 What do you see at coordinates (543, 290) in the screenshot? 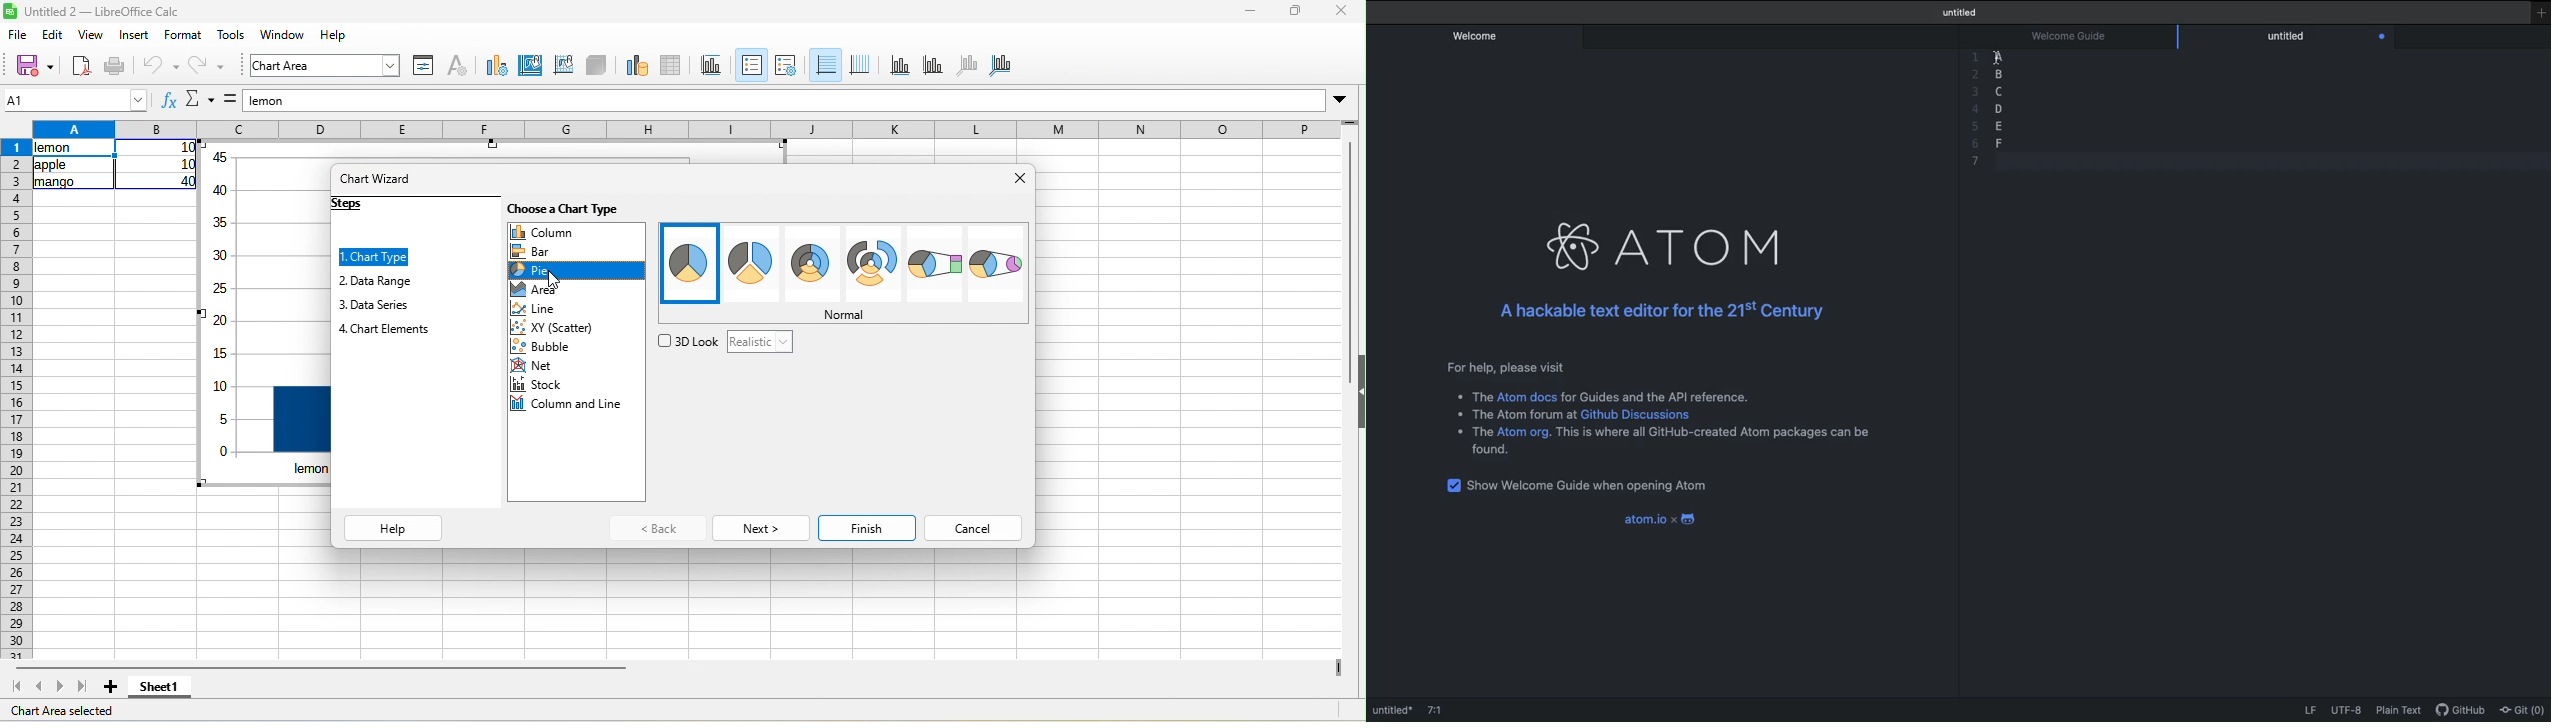
I see `area` at bounding box center [543, 290].